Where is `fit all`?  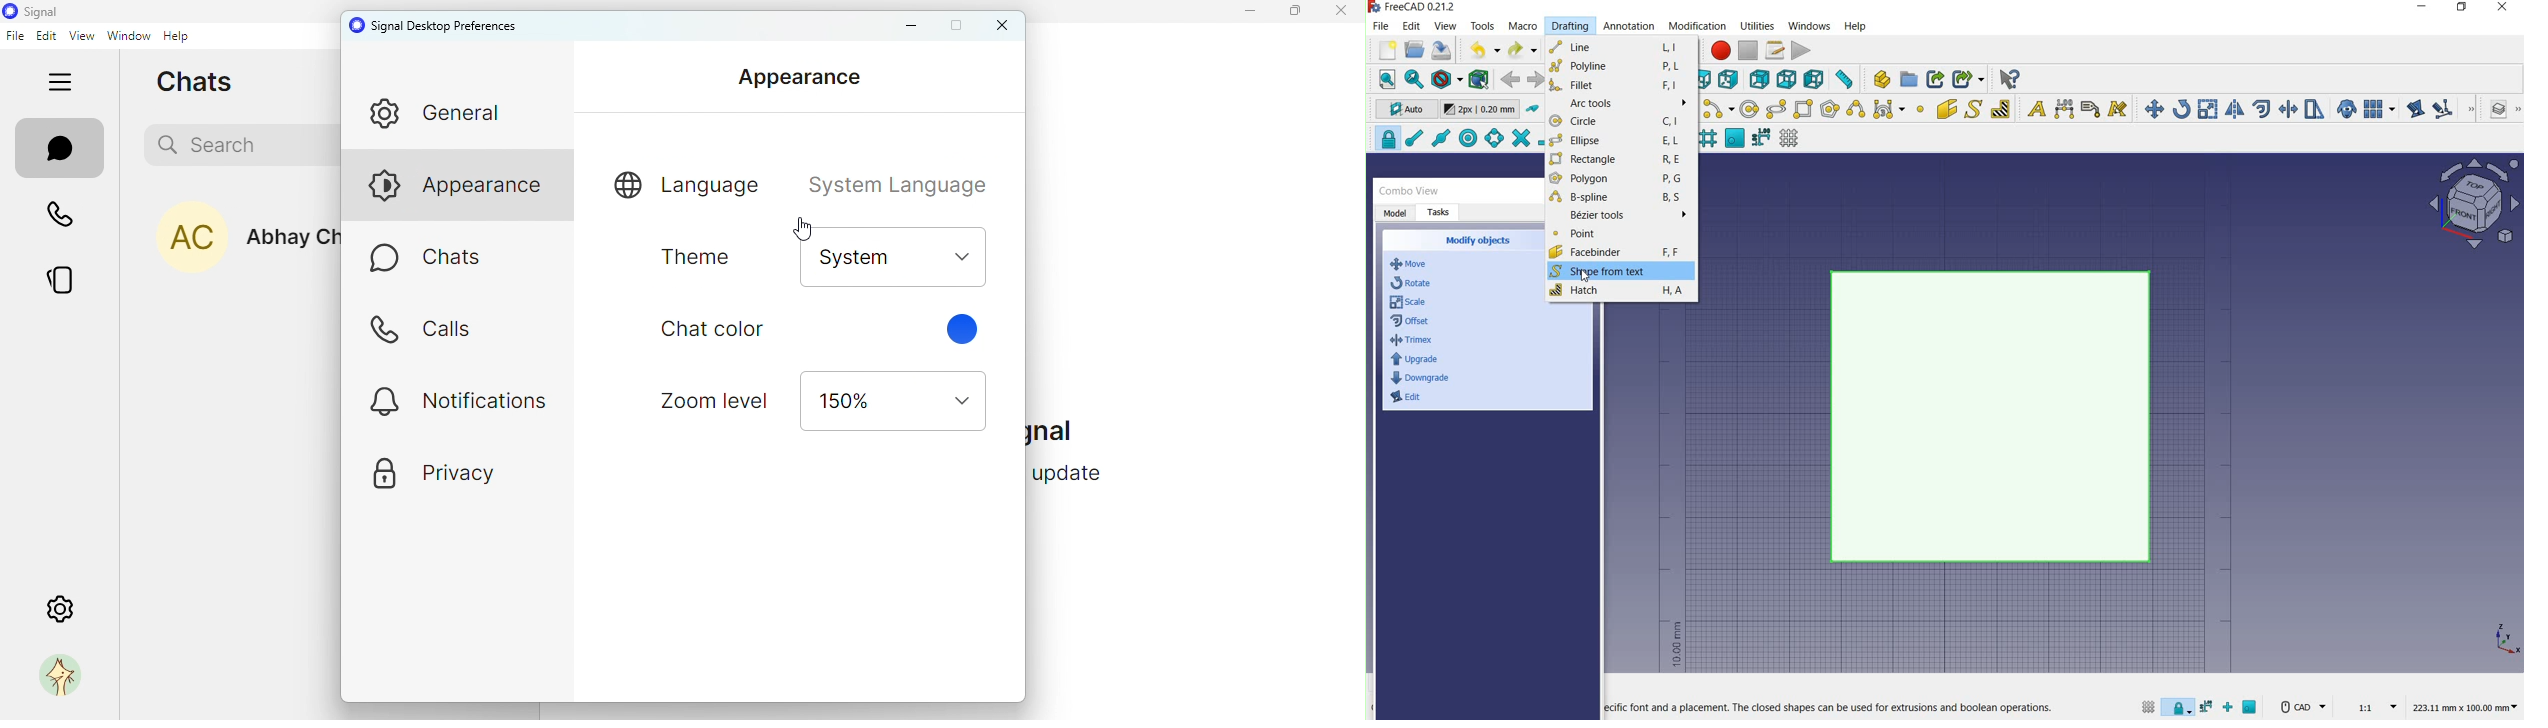
fit all is located at coordinates (1384, 80).